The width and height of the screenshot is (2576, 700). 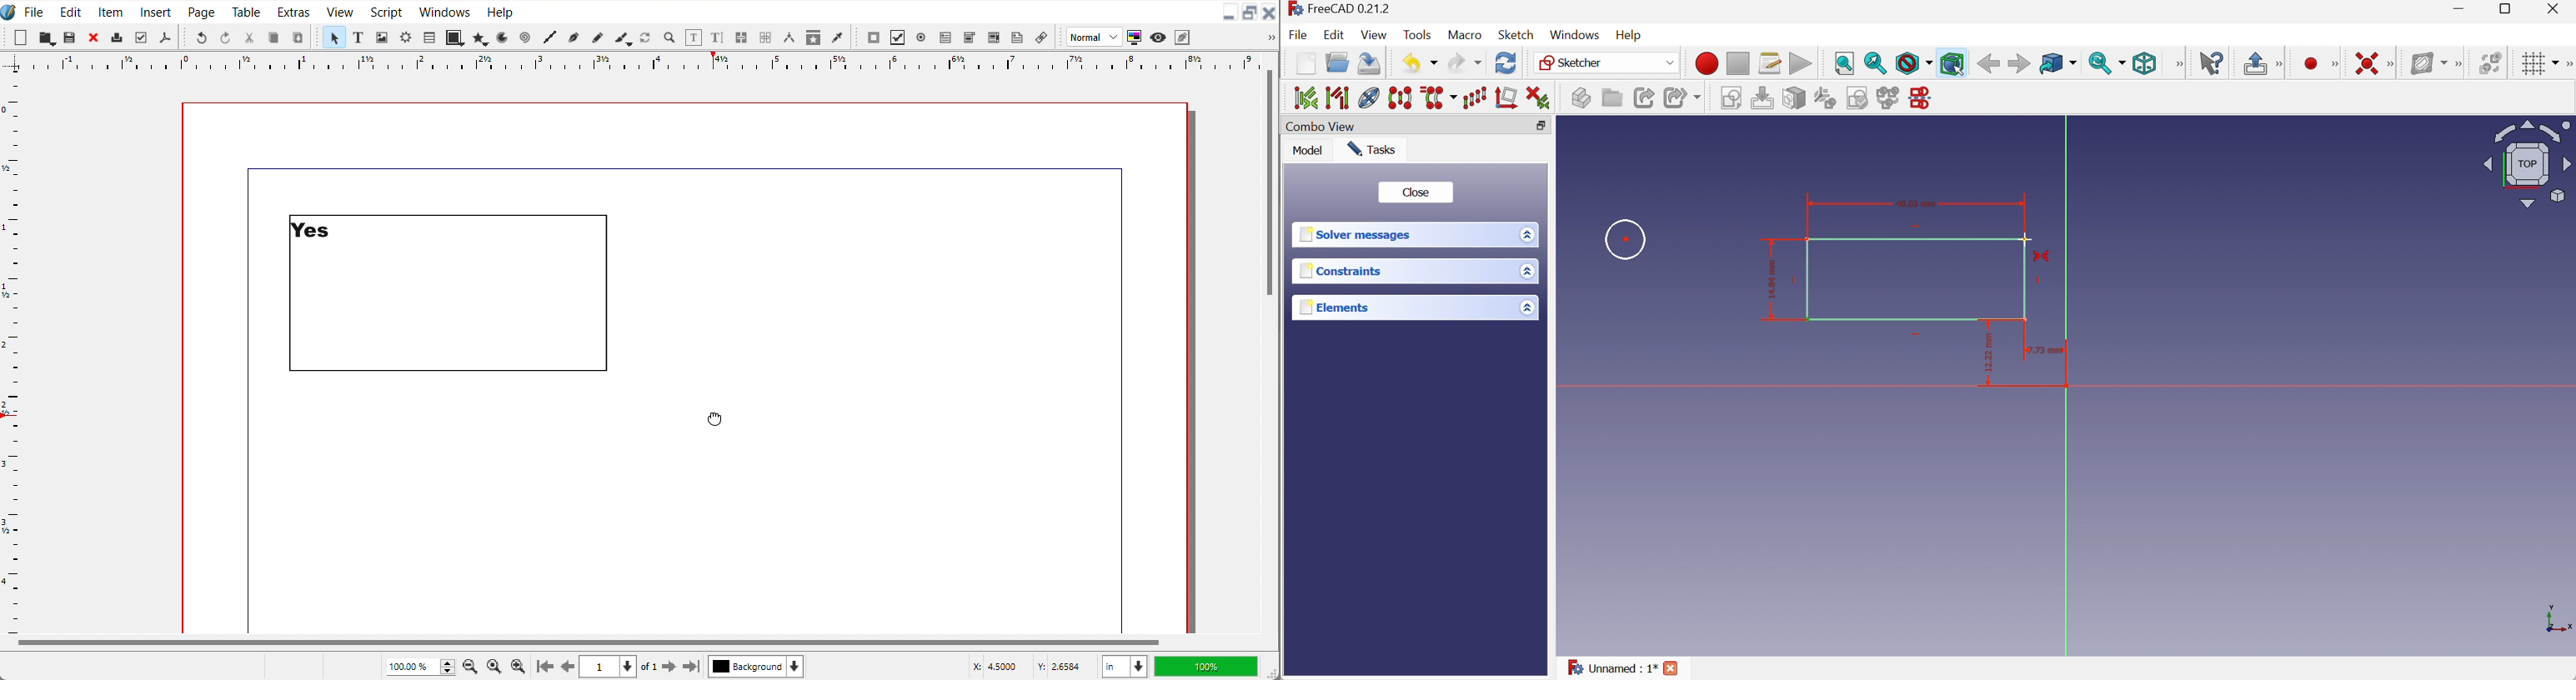 I want to click on Go to next page, so click(x=659, y=667).